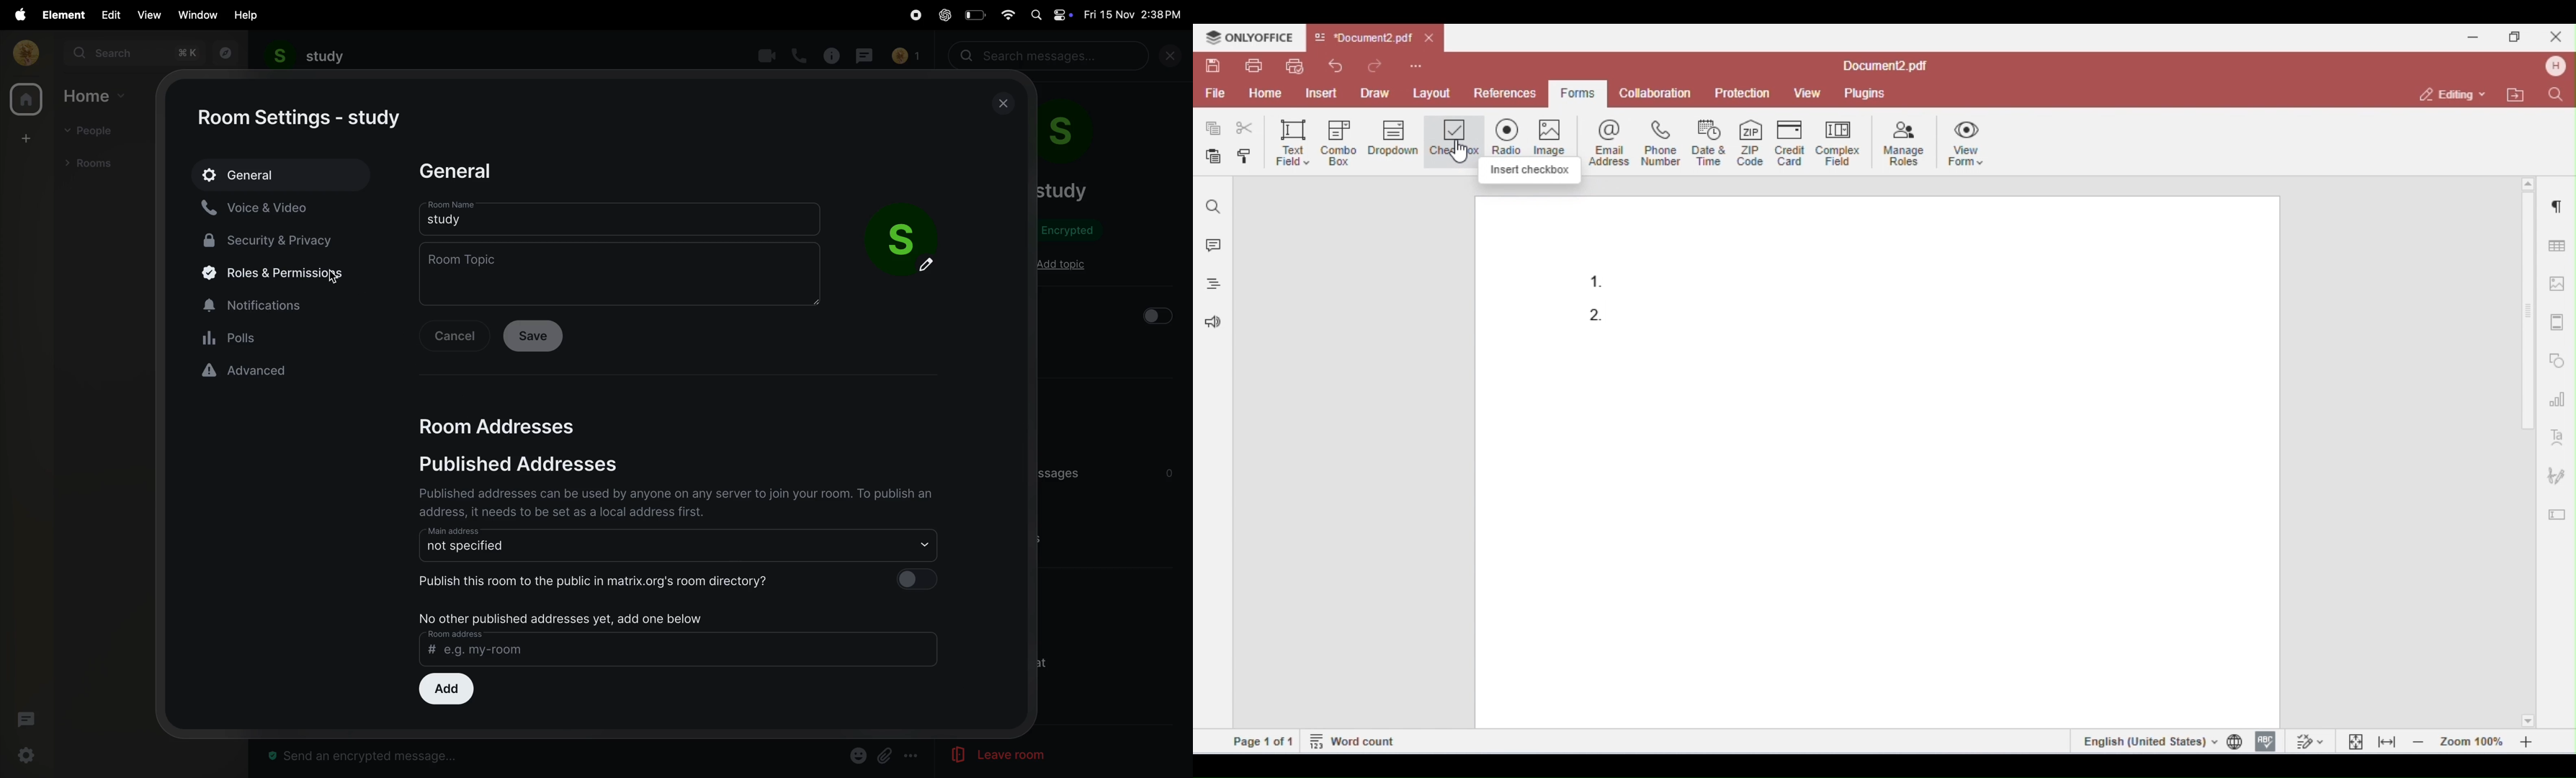  I want to click on Add, so click(445, 689).